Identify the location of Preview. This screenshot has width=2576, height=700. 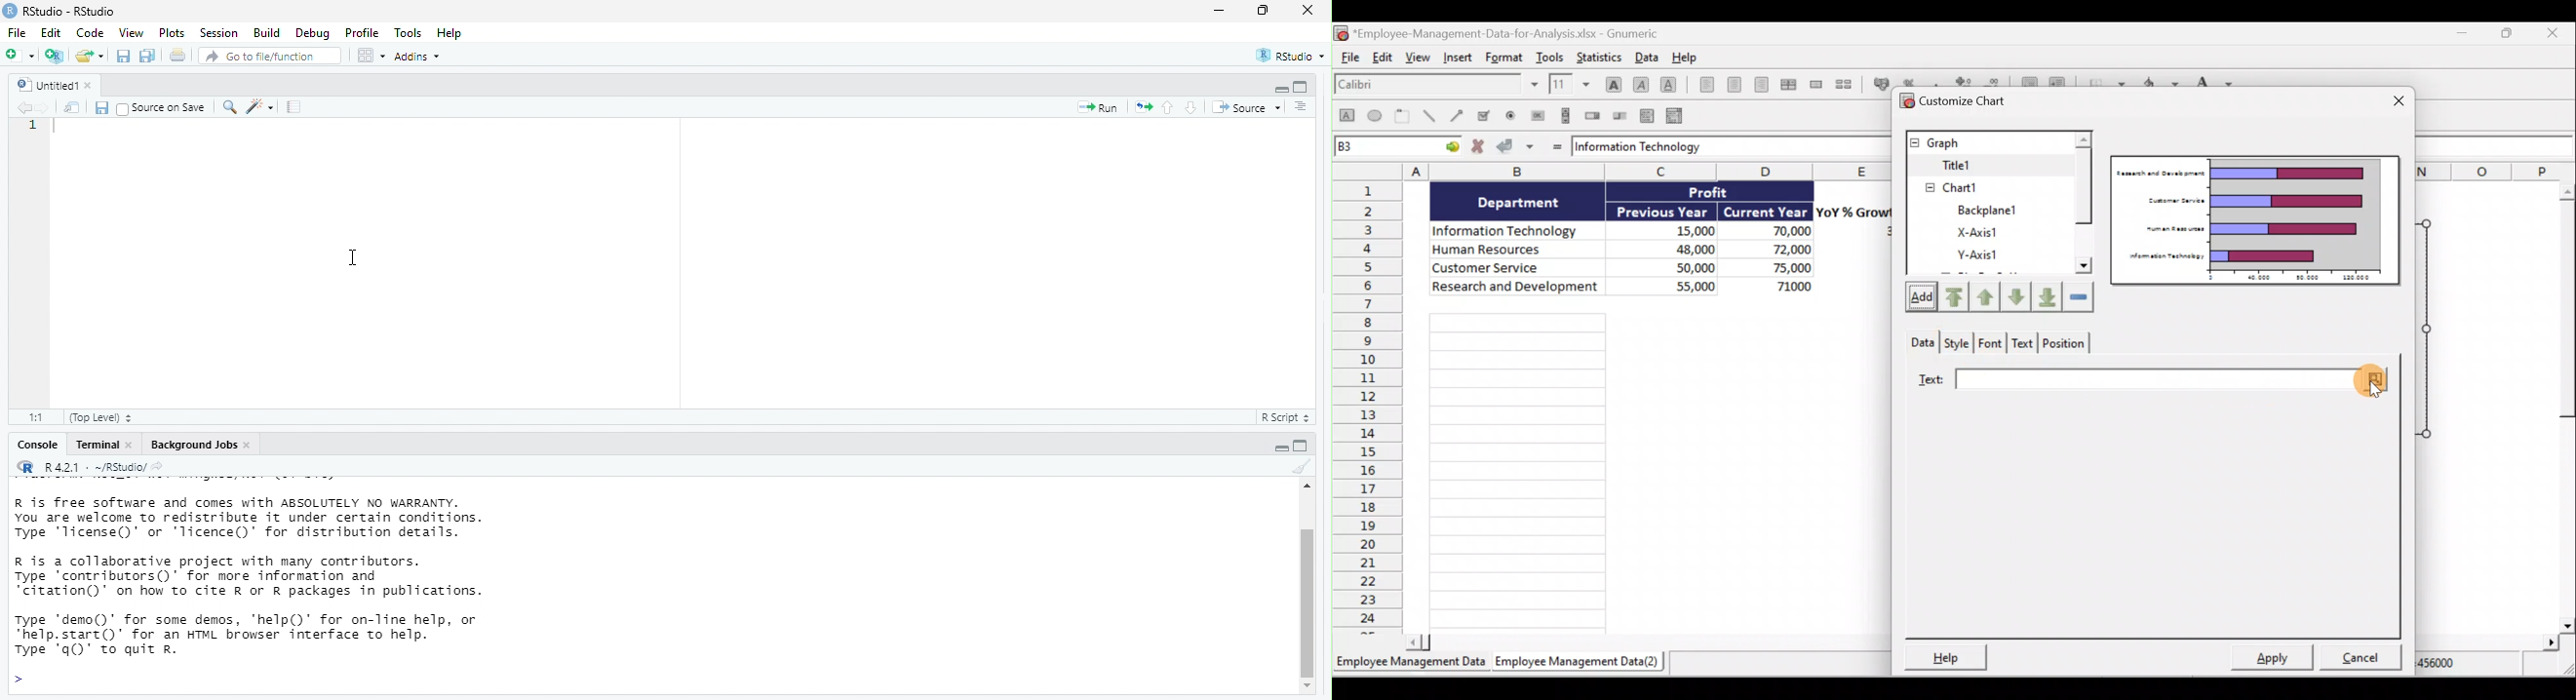
(2257, 220).